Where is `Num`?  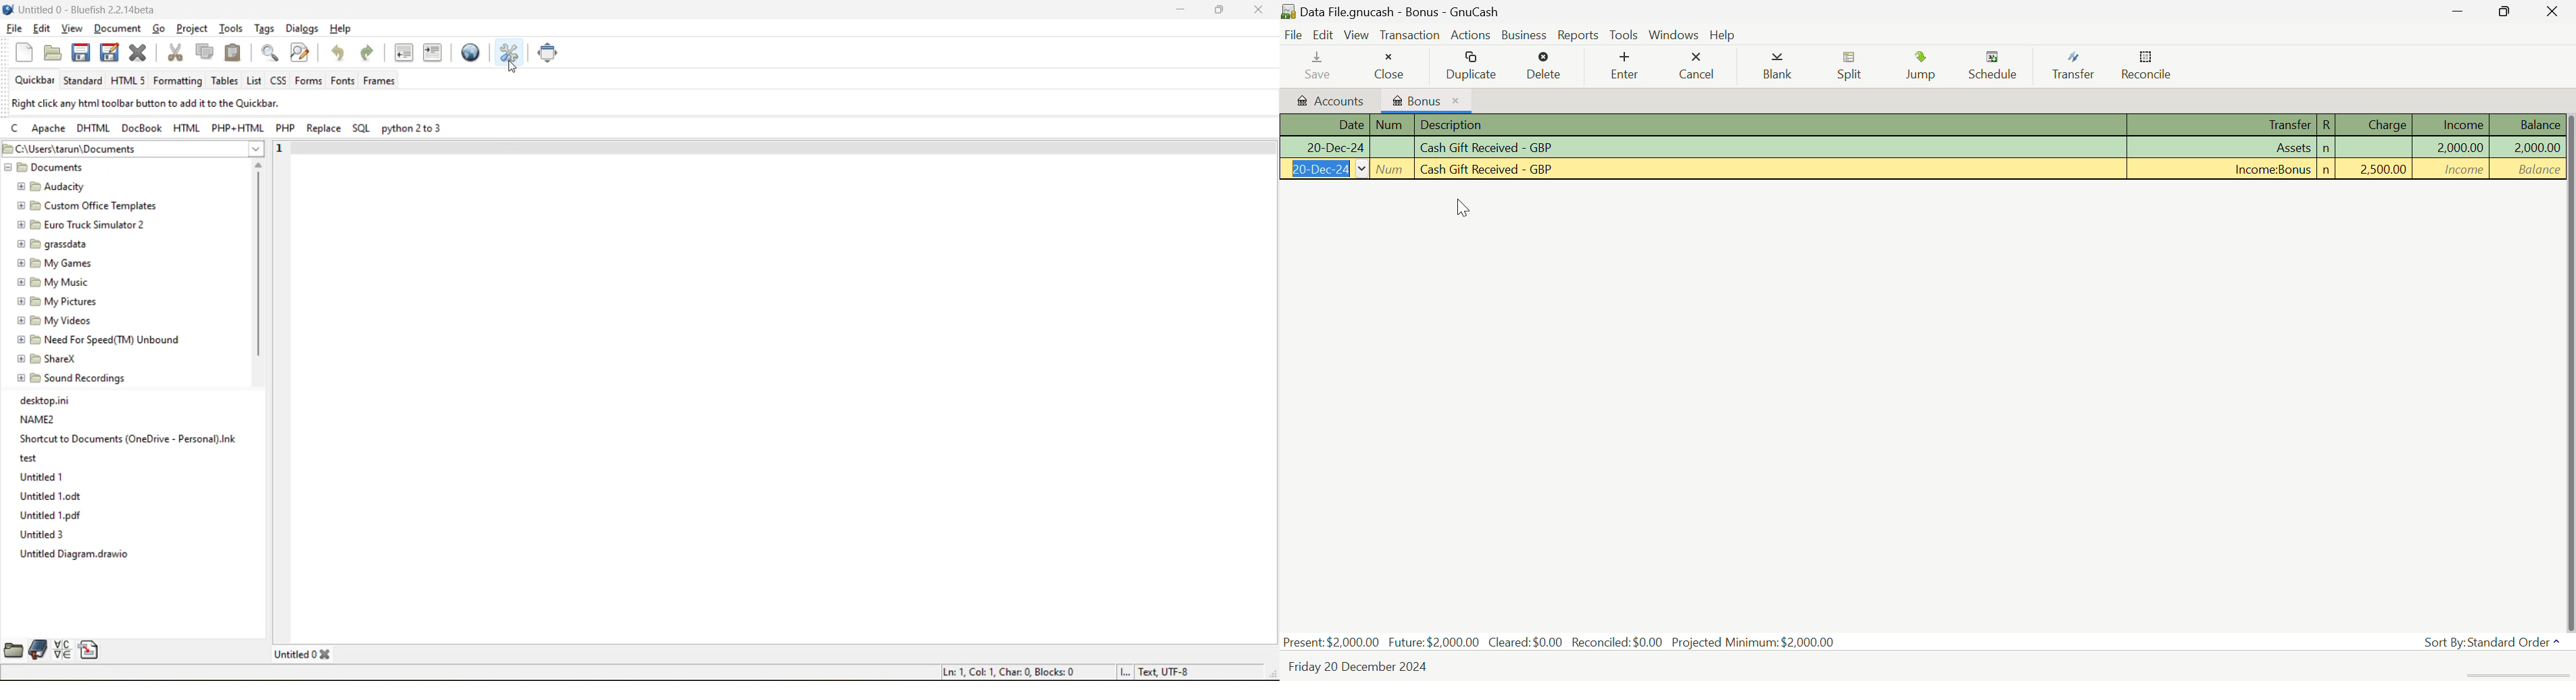
Num is located at coordinates (1392, 170).